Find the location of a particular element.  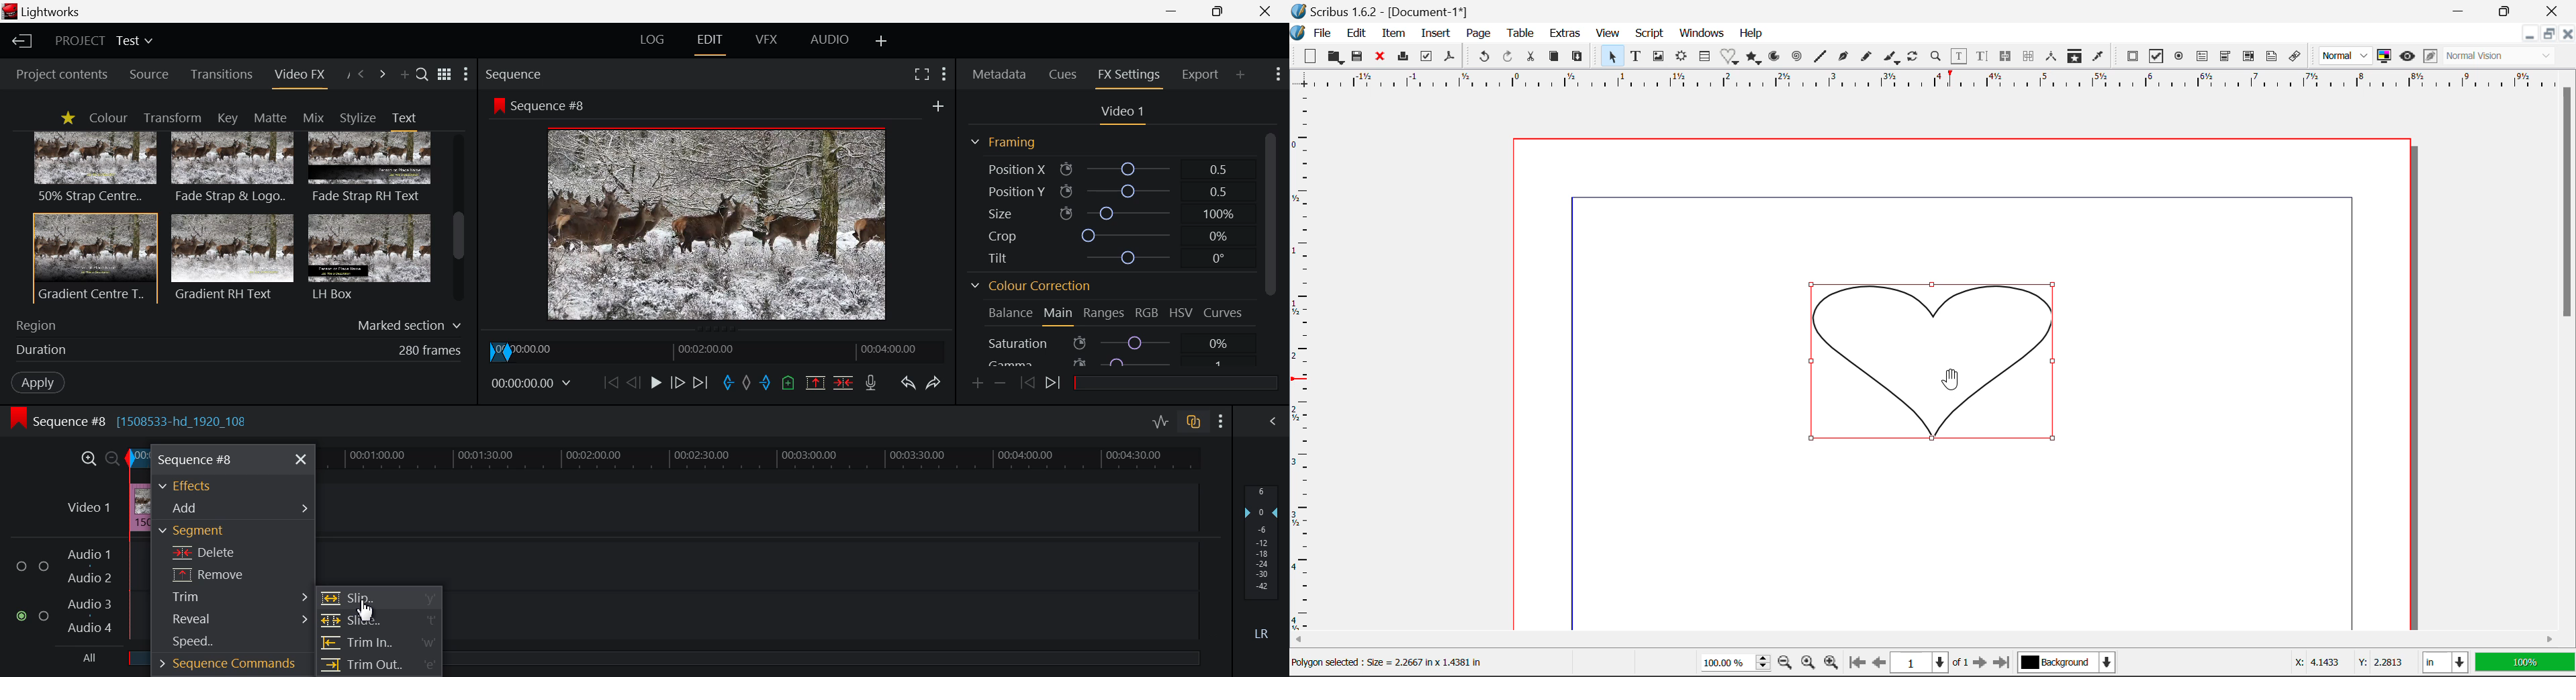

Zoom to 100% is located at coordinates (1807, 664).